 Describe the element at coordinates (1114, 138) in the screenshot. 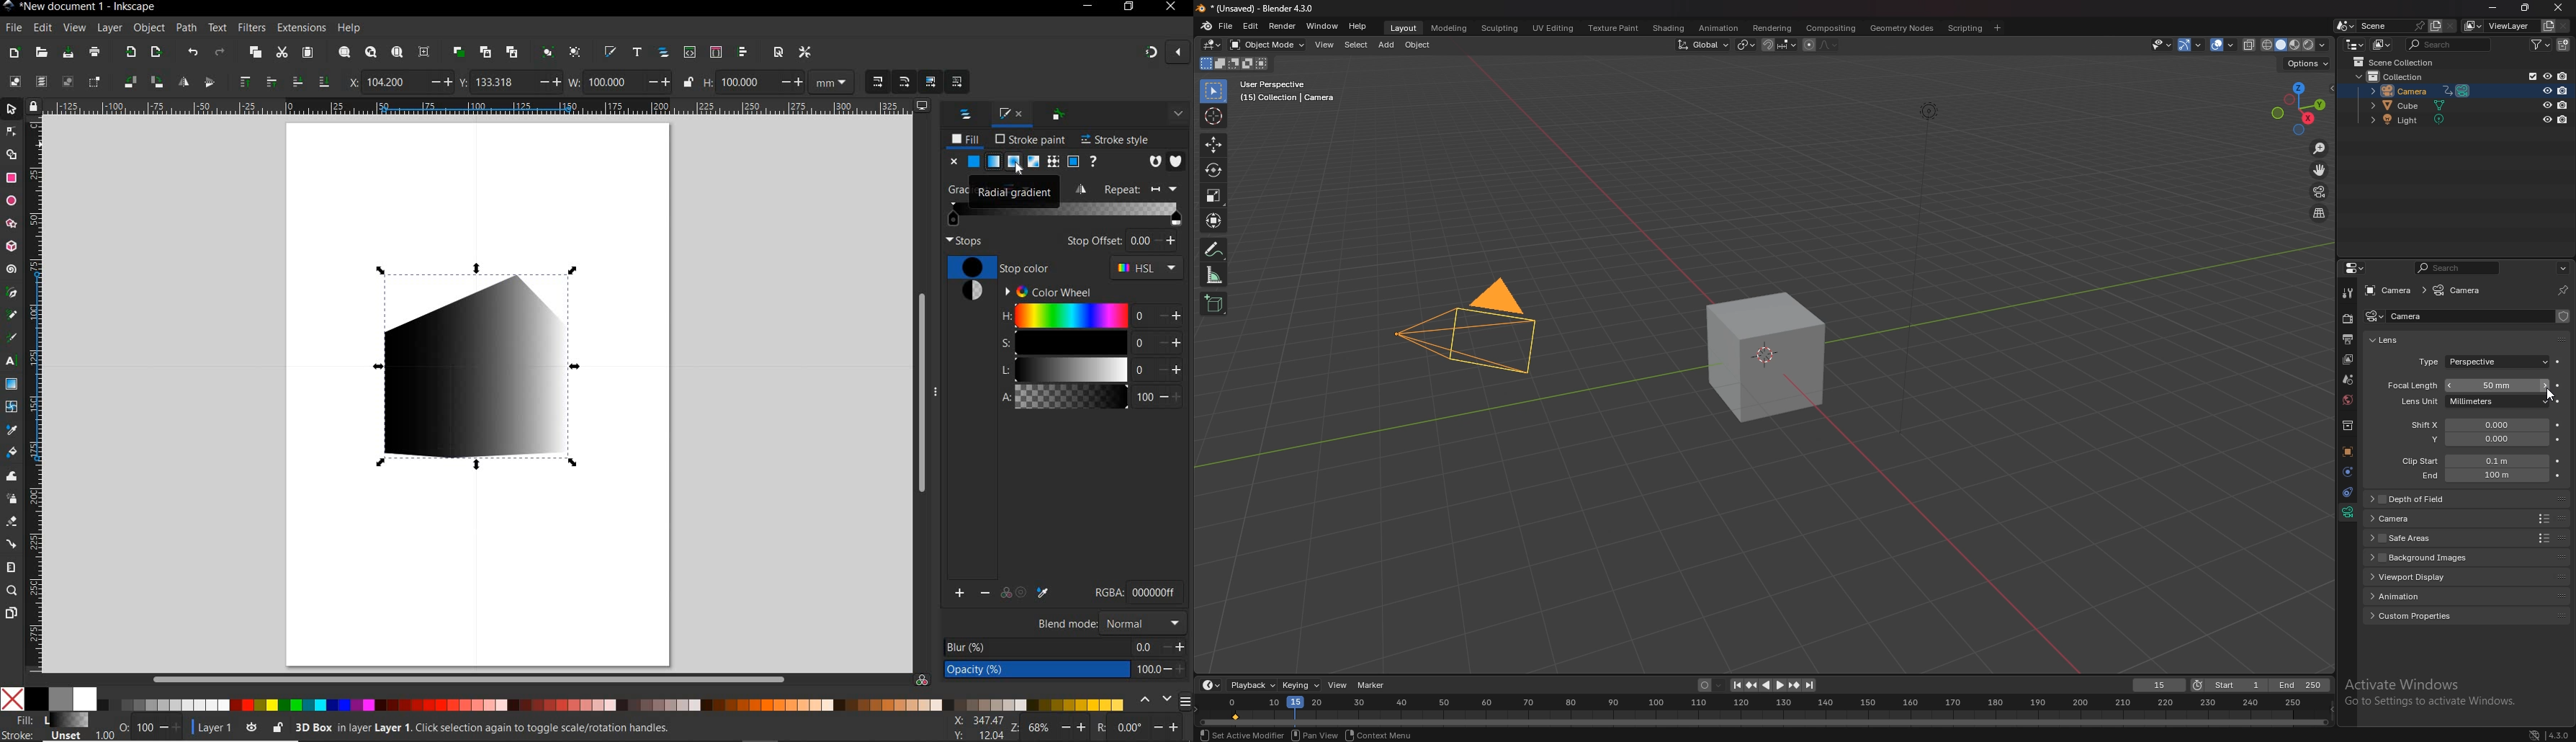

I see `STROKE STYLE` at that location.